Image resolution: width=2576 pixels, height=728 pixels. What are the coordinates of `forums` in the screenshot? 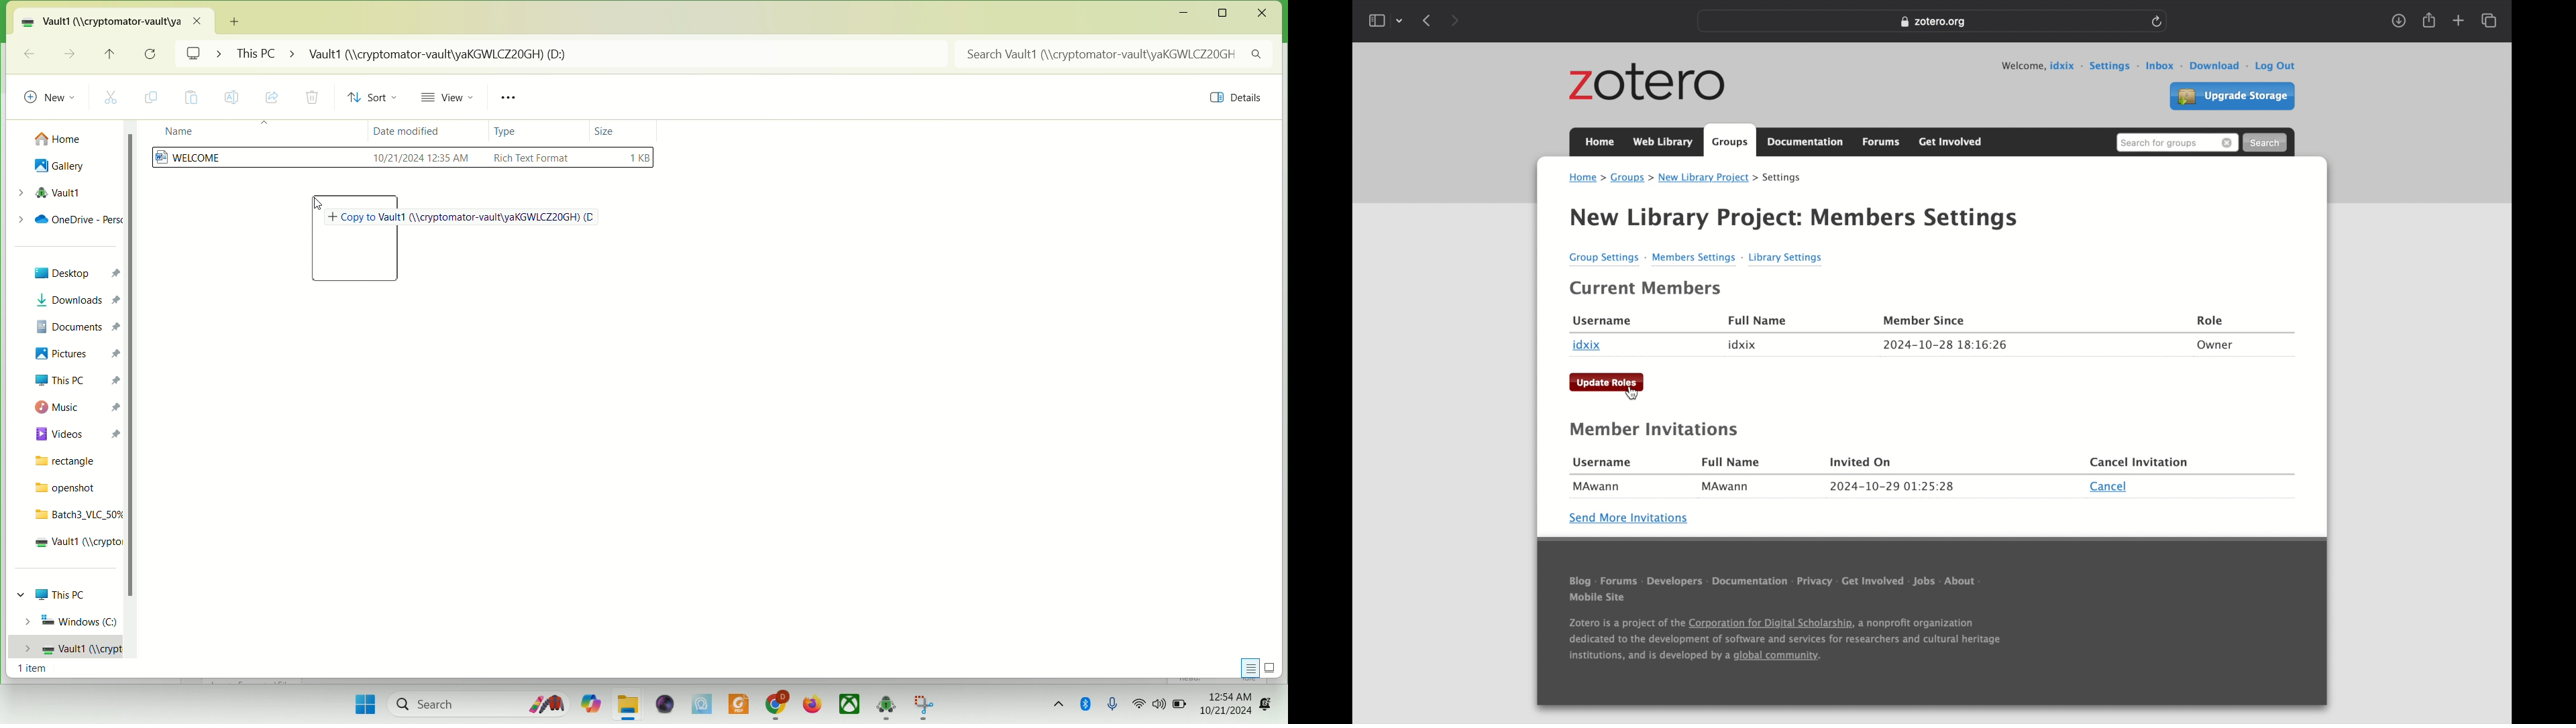 It's located at (1617, 579).